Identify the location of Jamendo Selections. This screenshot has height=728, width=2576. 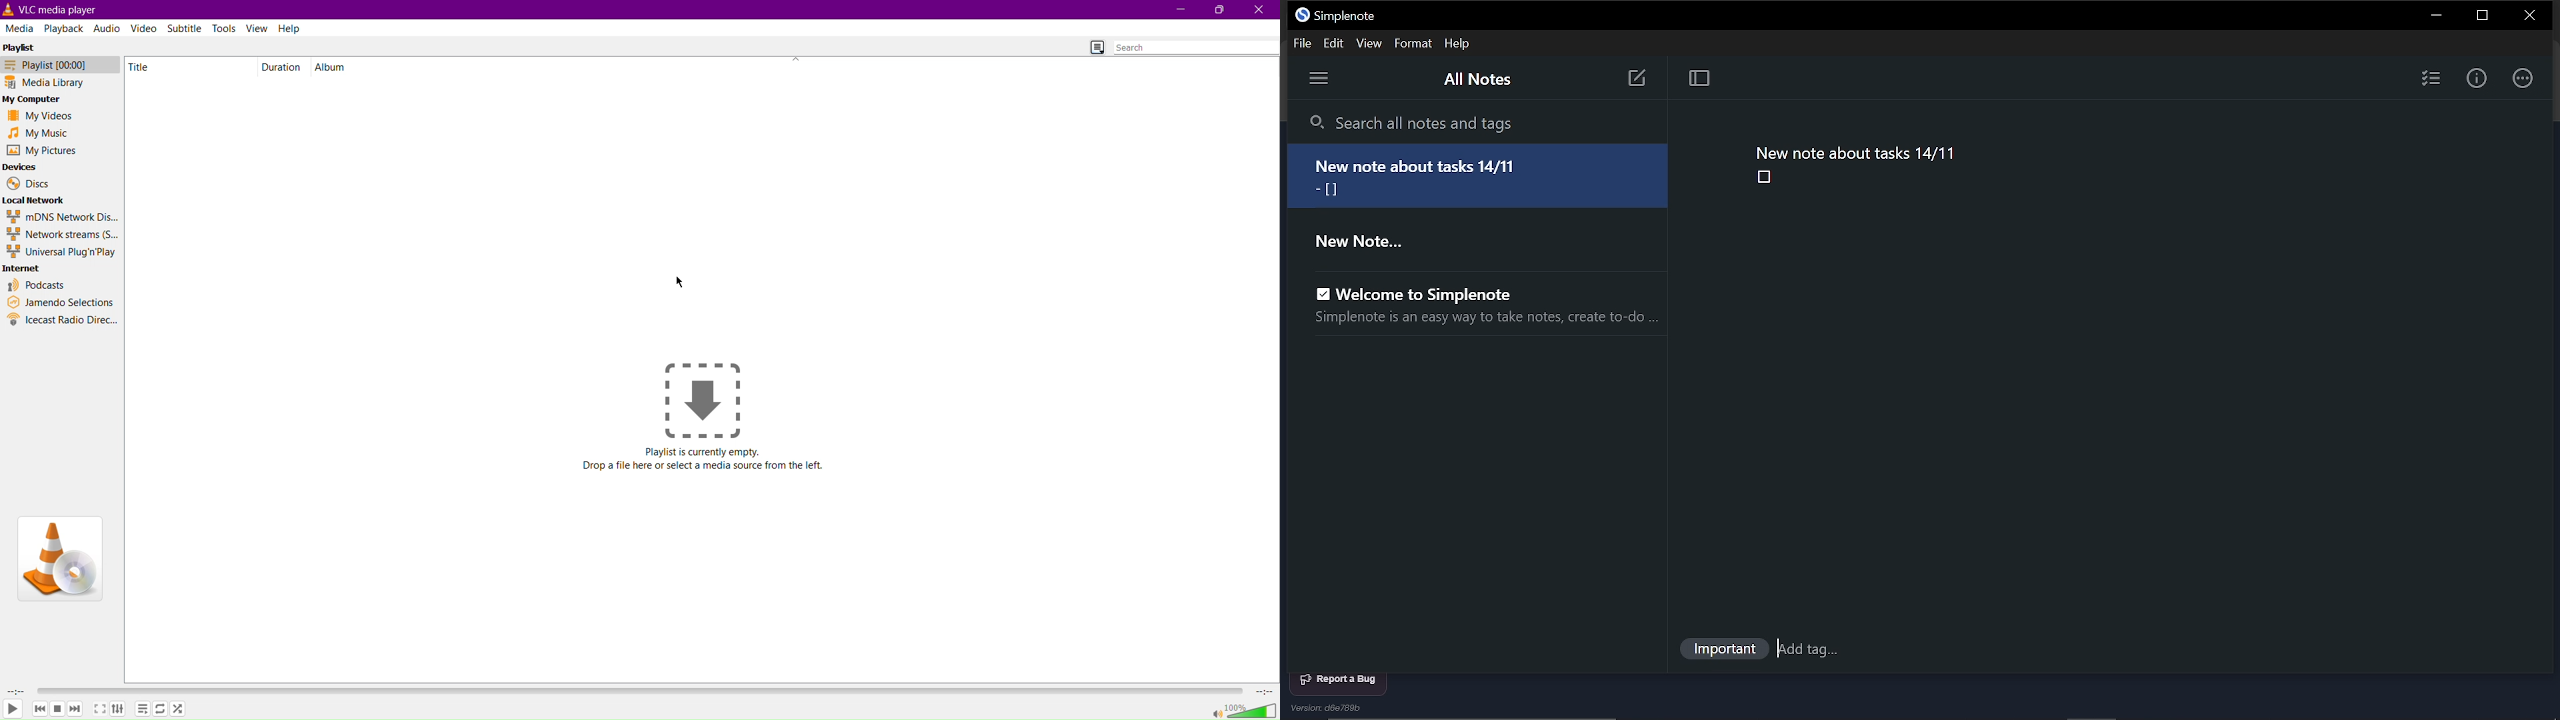
(61, 303).